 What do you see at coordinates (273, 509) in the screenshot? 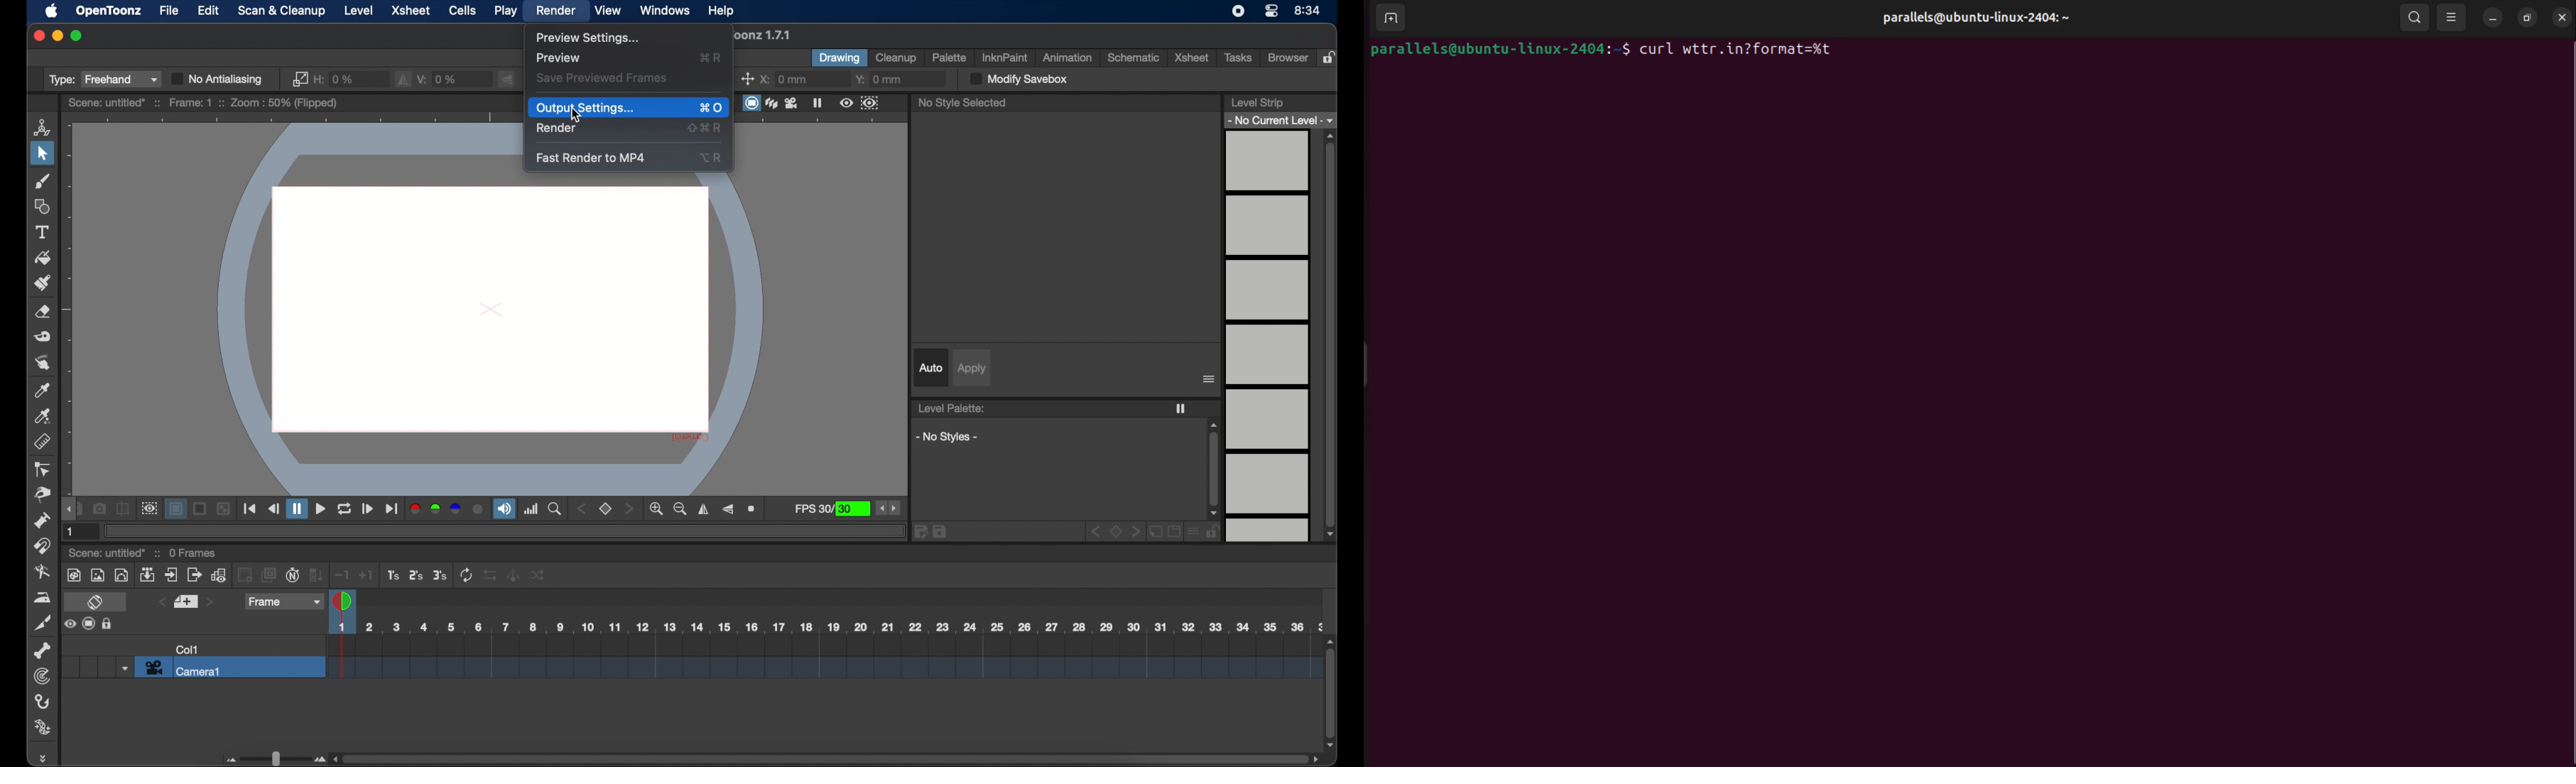
I see `` at bounding box center [273, 509].